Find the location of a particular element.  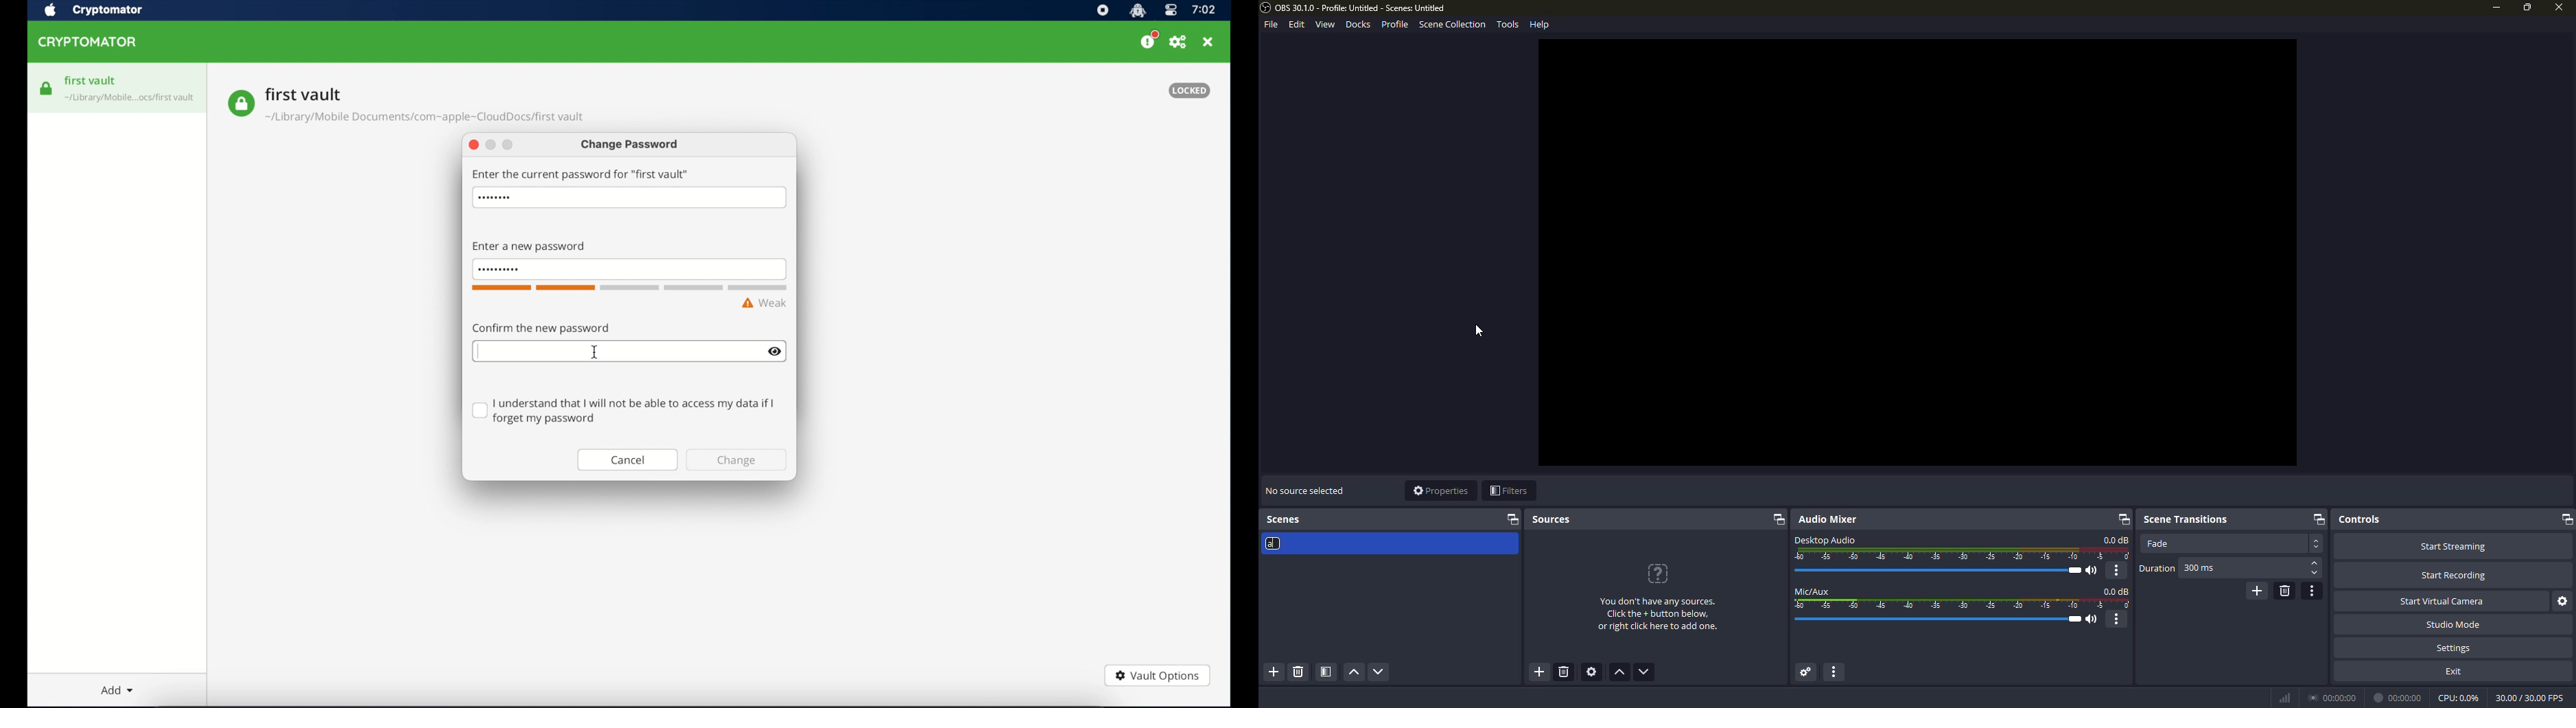

advanced audio properties is located at coordinates (1804, 672).